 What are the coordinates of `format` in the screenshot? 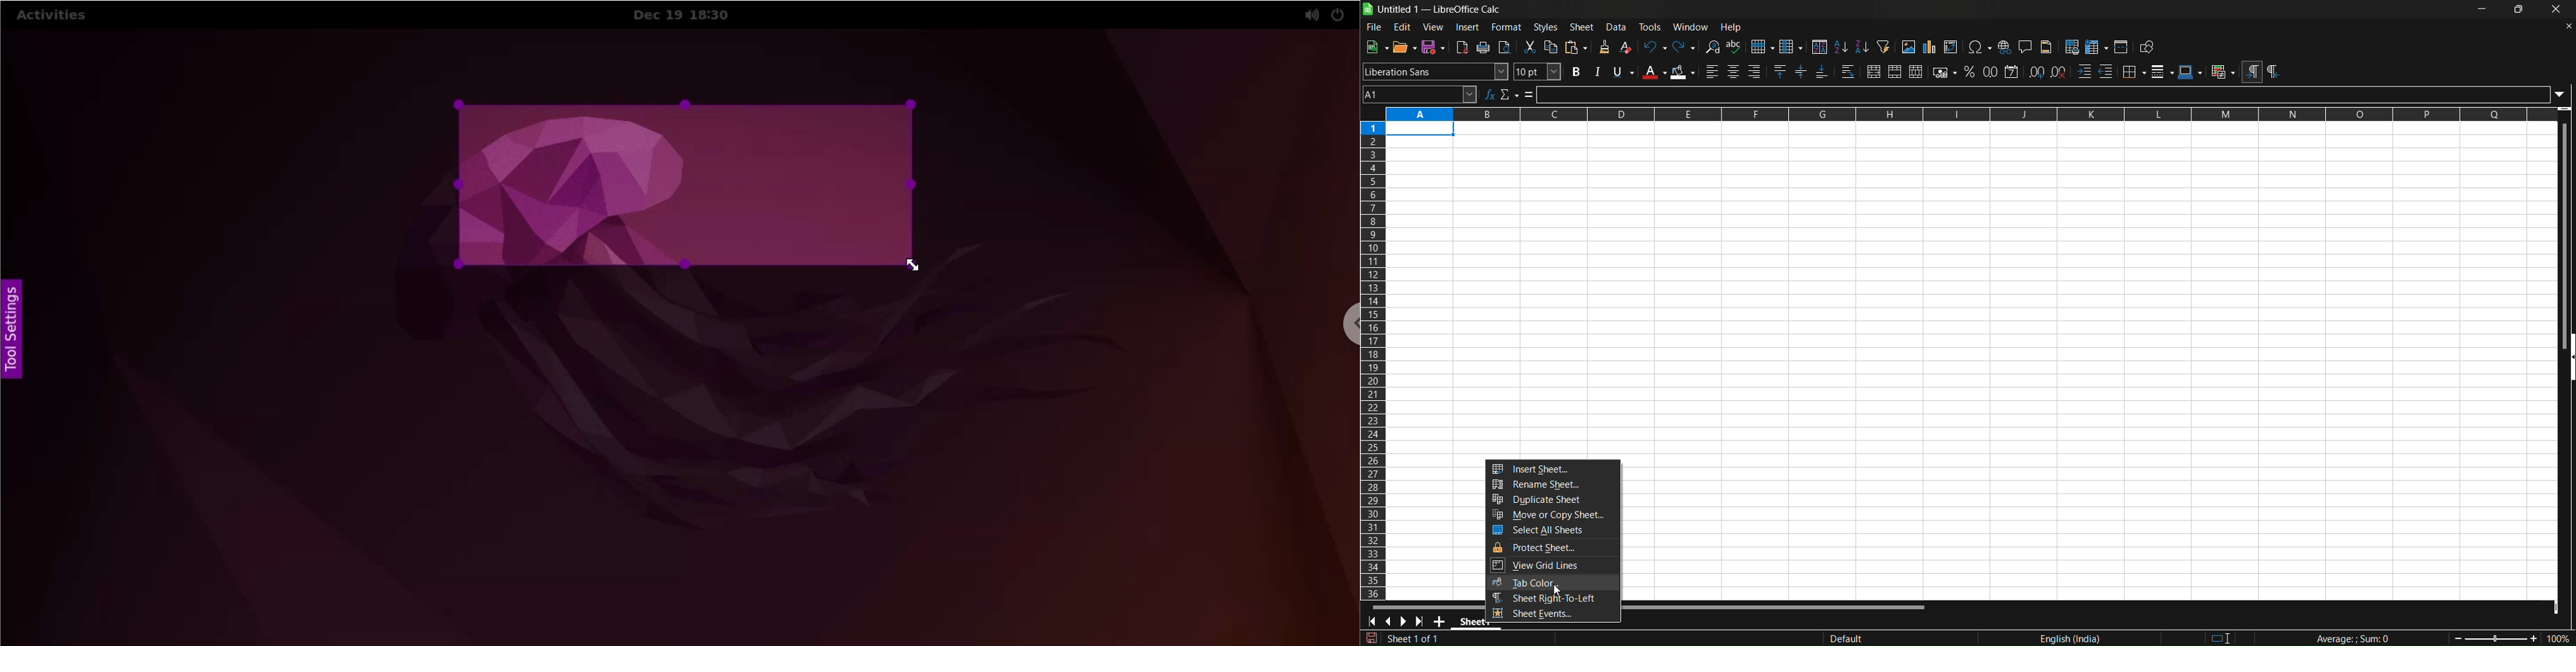 It's located at (1507, 27).